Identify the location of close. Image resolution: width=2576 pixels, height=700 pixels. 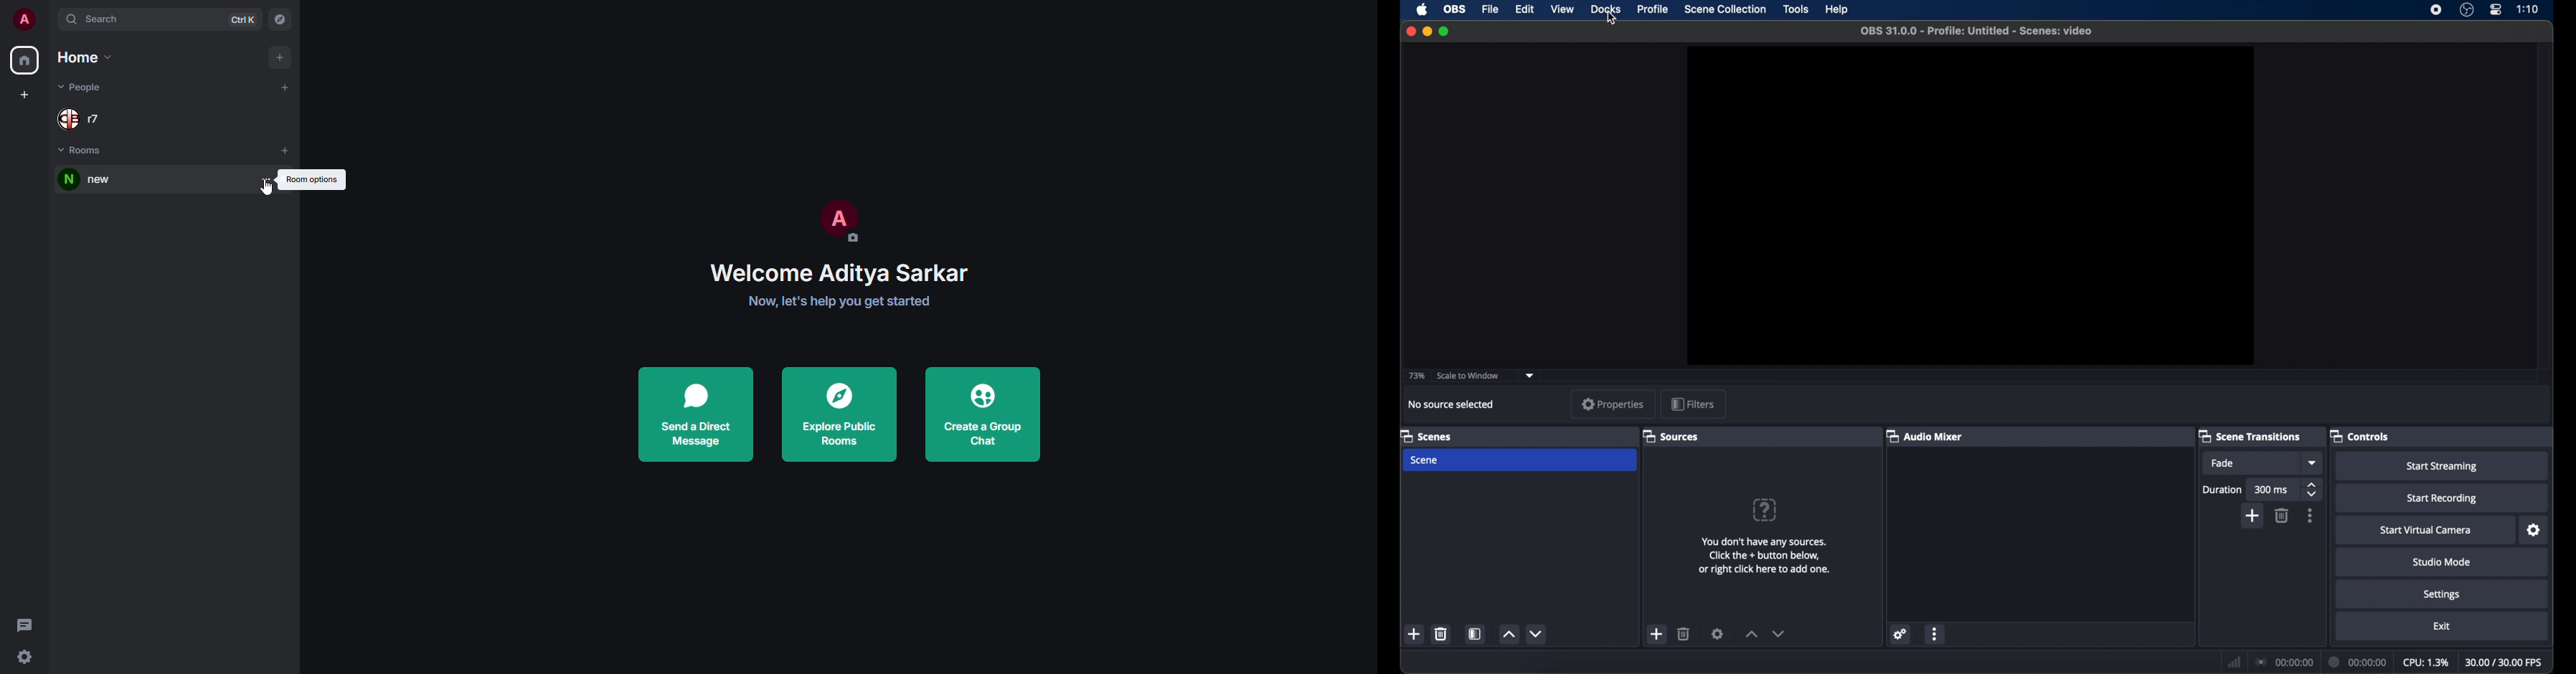
(1410, 31).